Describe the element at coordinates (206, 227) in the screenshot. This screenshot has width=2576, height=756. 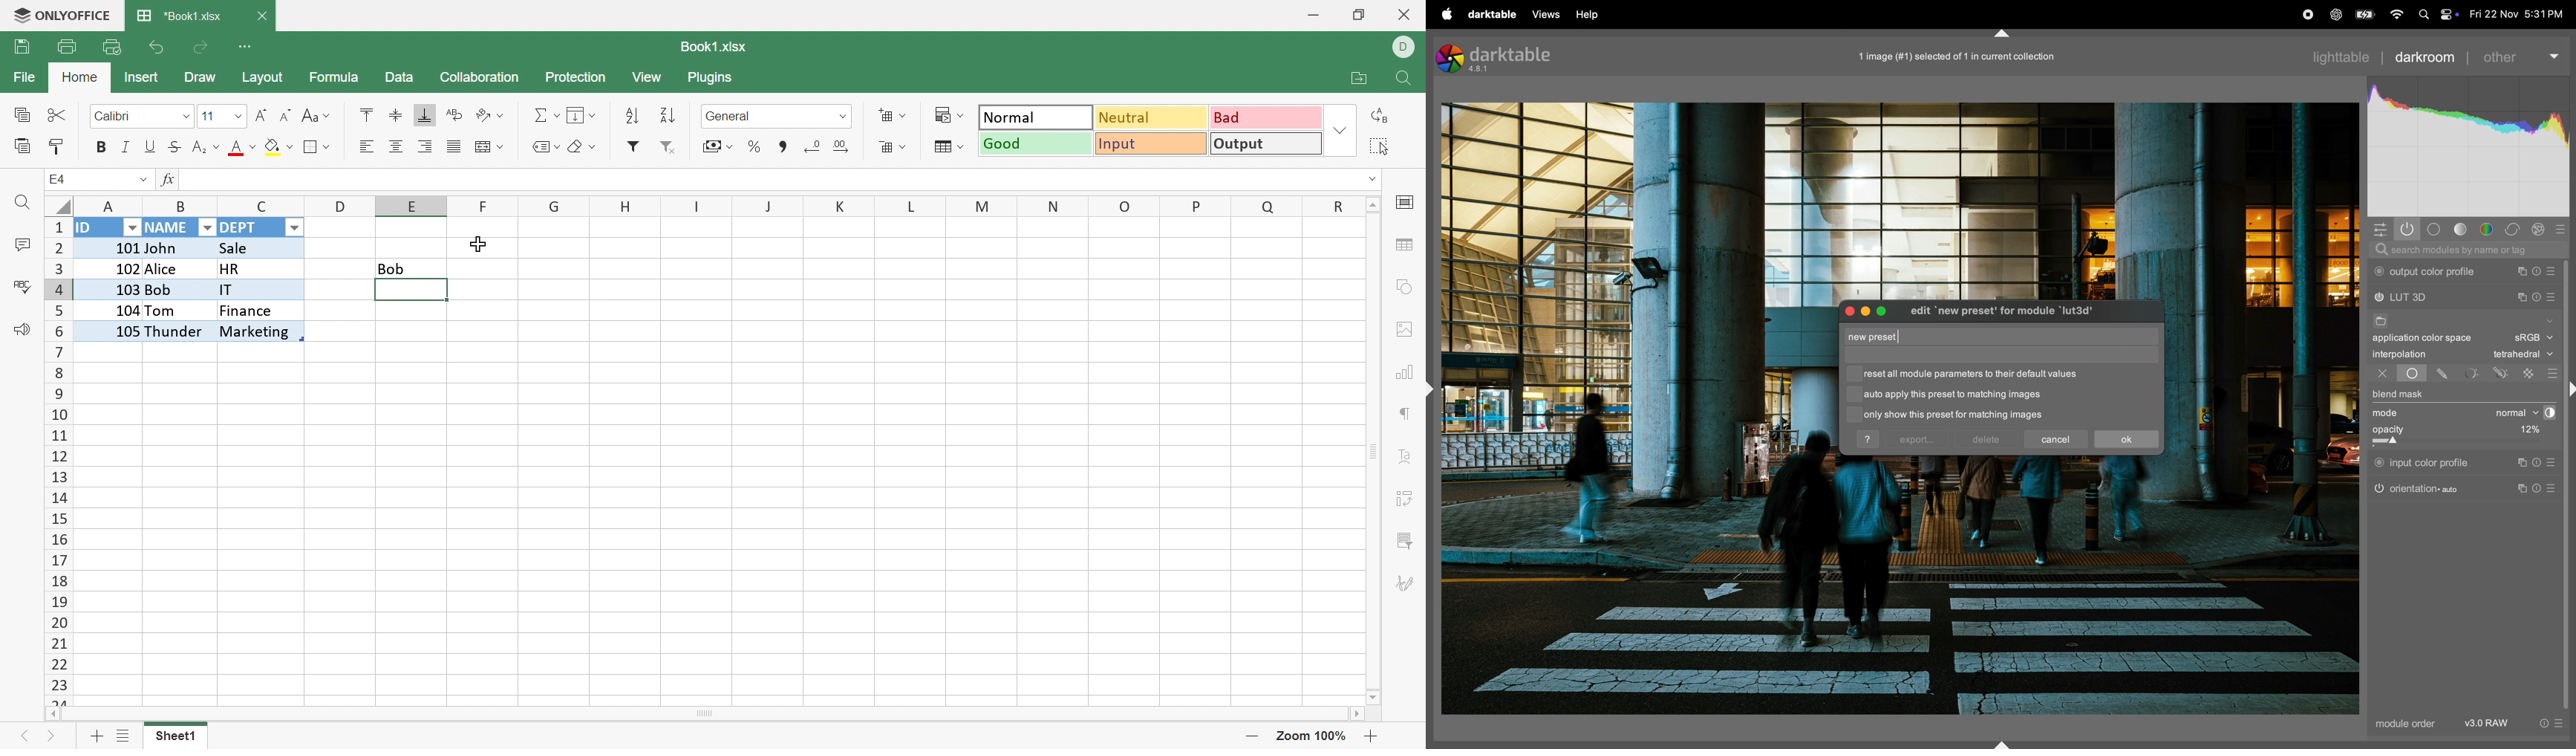
I see `Drop Down` at that location.